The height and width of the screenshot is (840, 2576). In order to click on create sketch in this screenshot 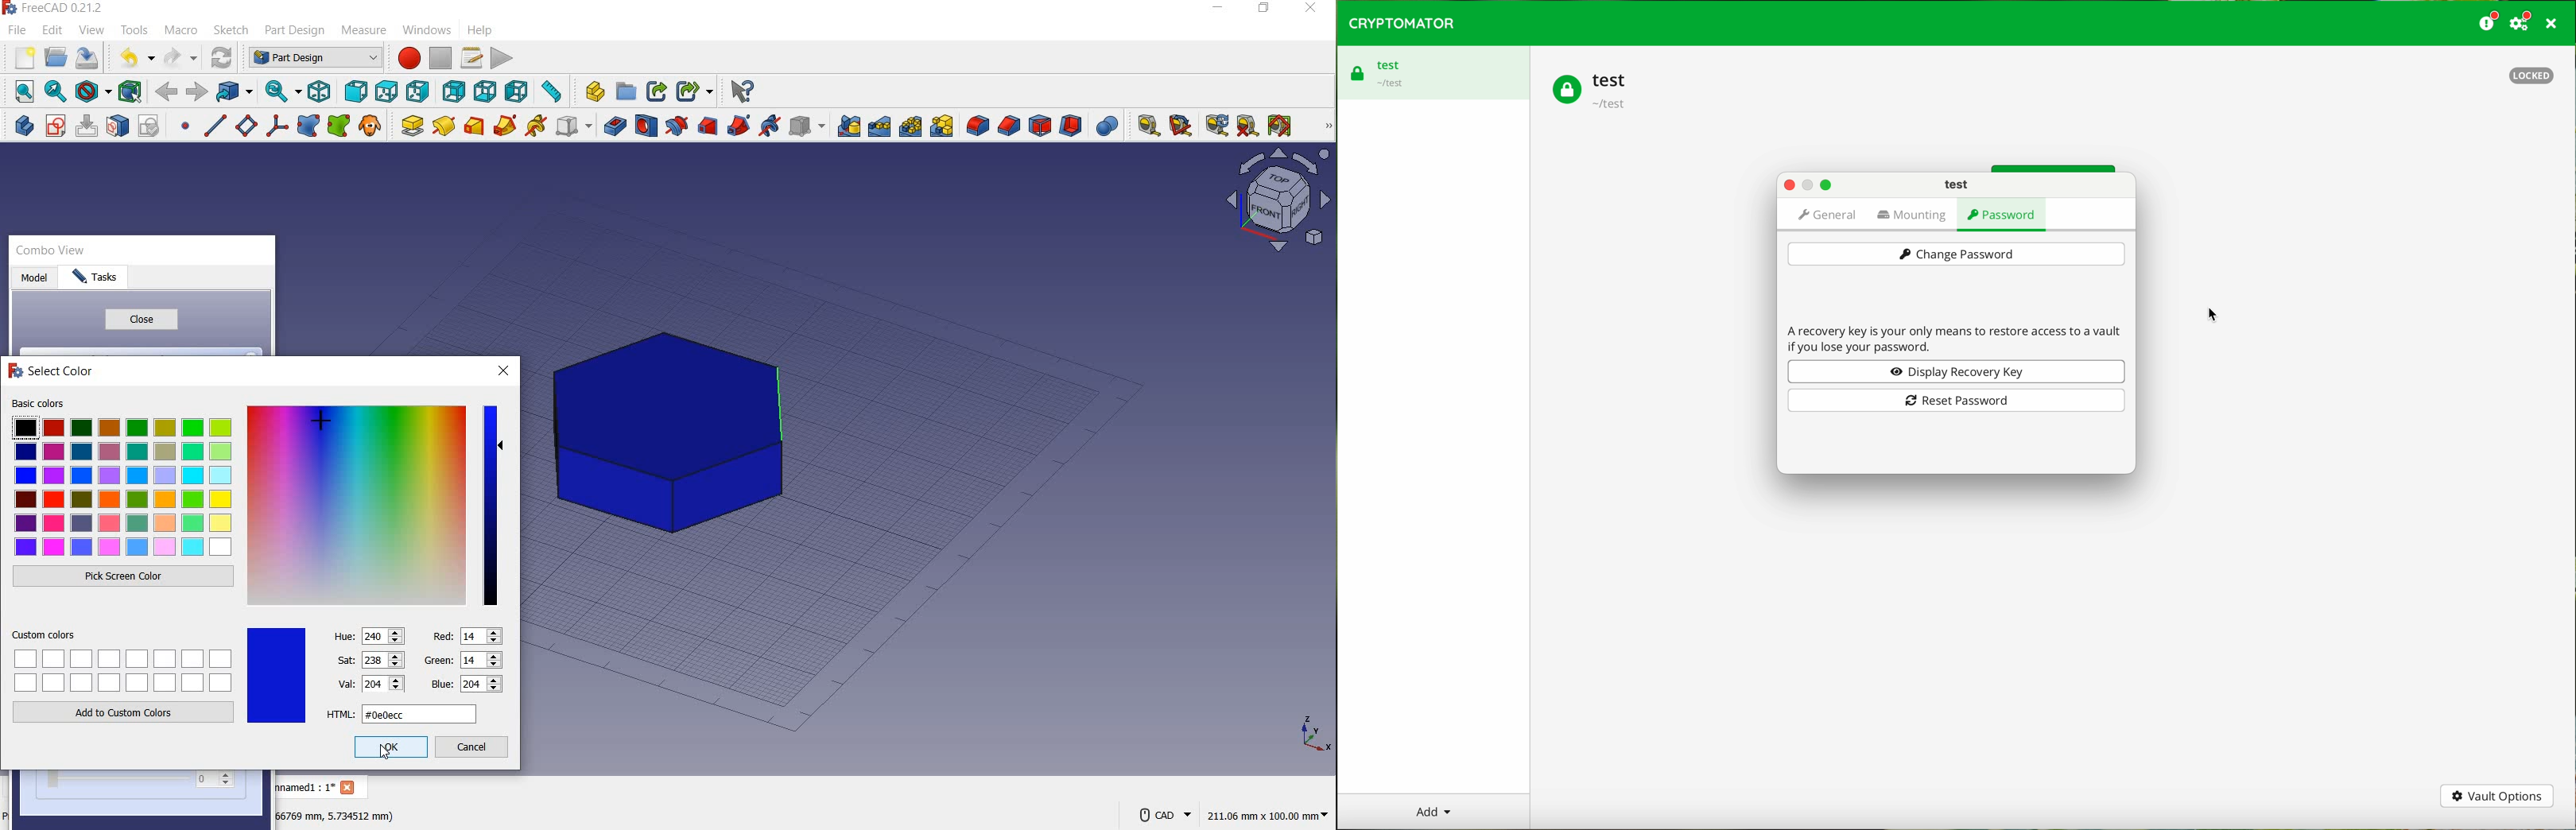, I will do `click(55, 126)`.